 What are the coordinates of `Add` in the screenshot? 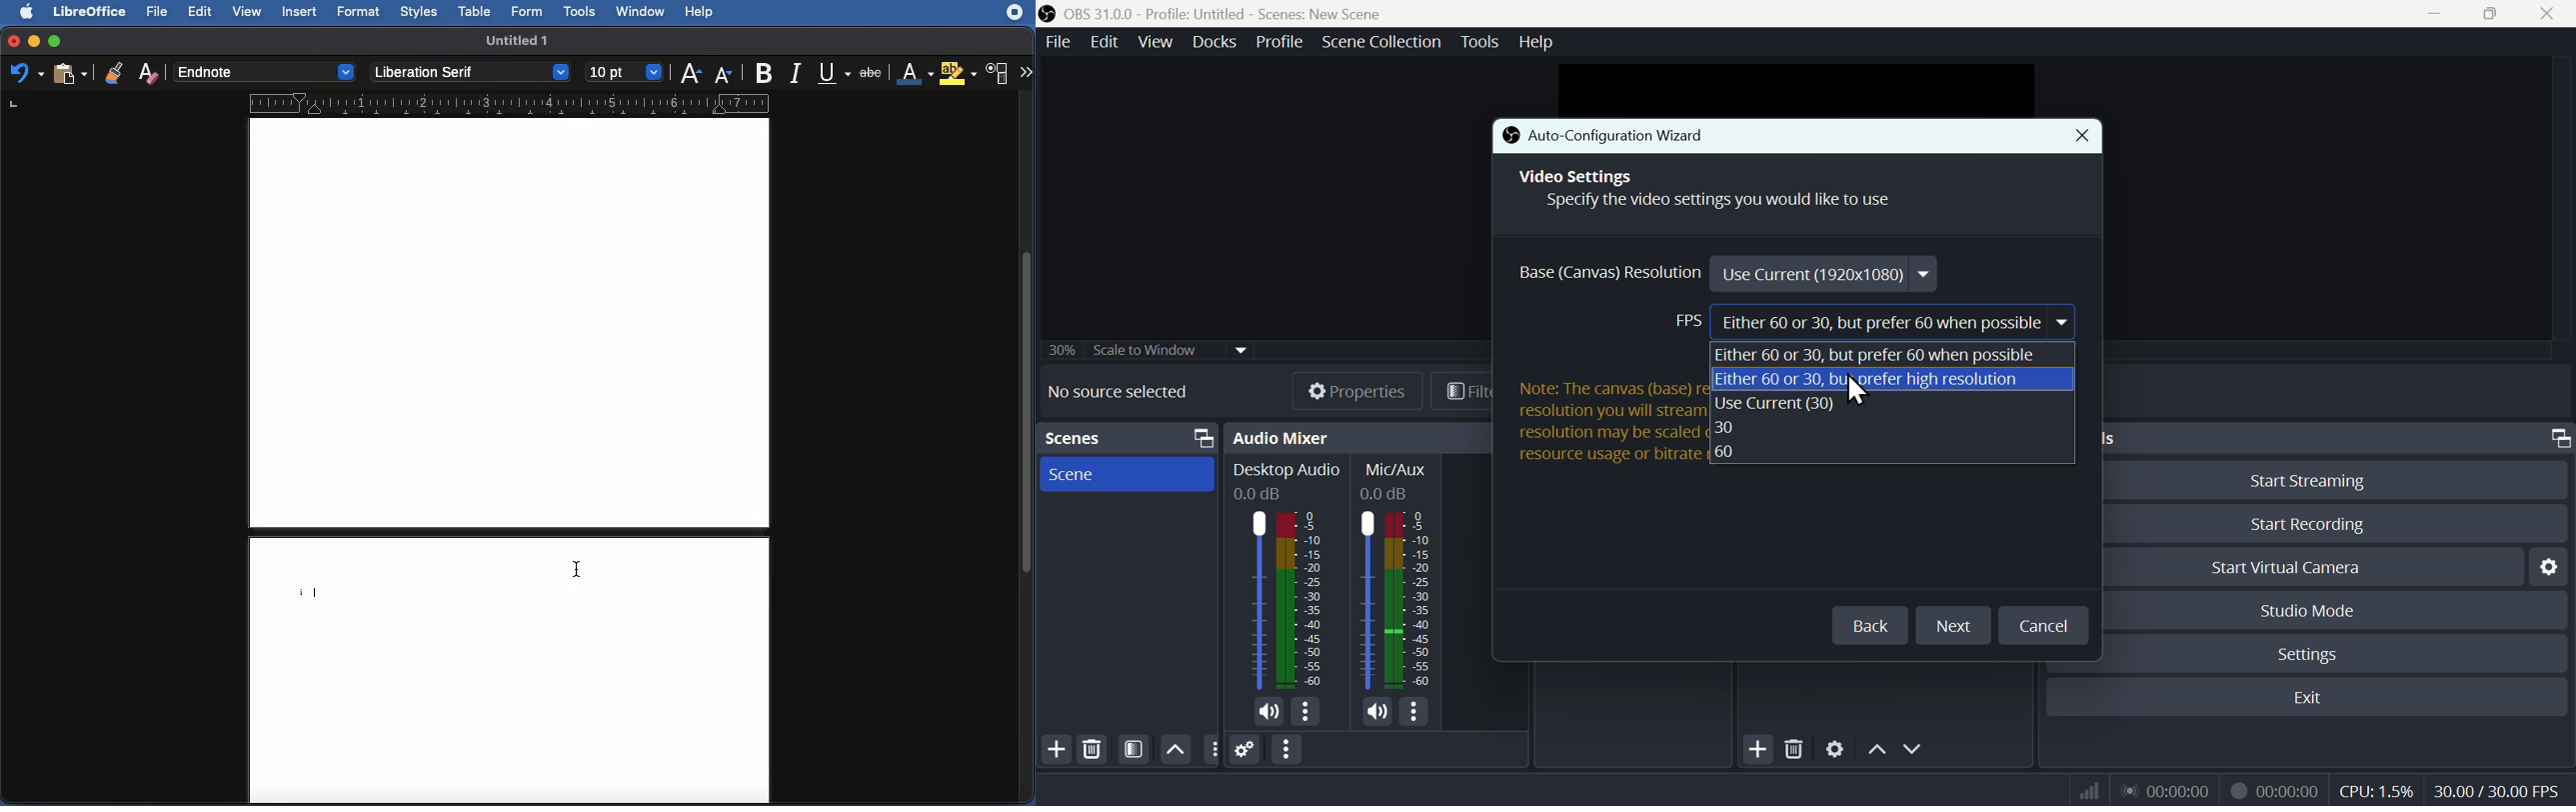 It's located at (1756, 747).